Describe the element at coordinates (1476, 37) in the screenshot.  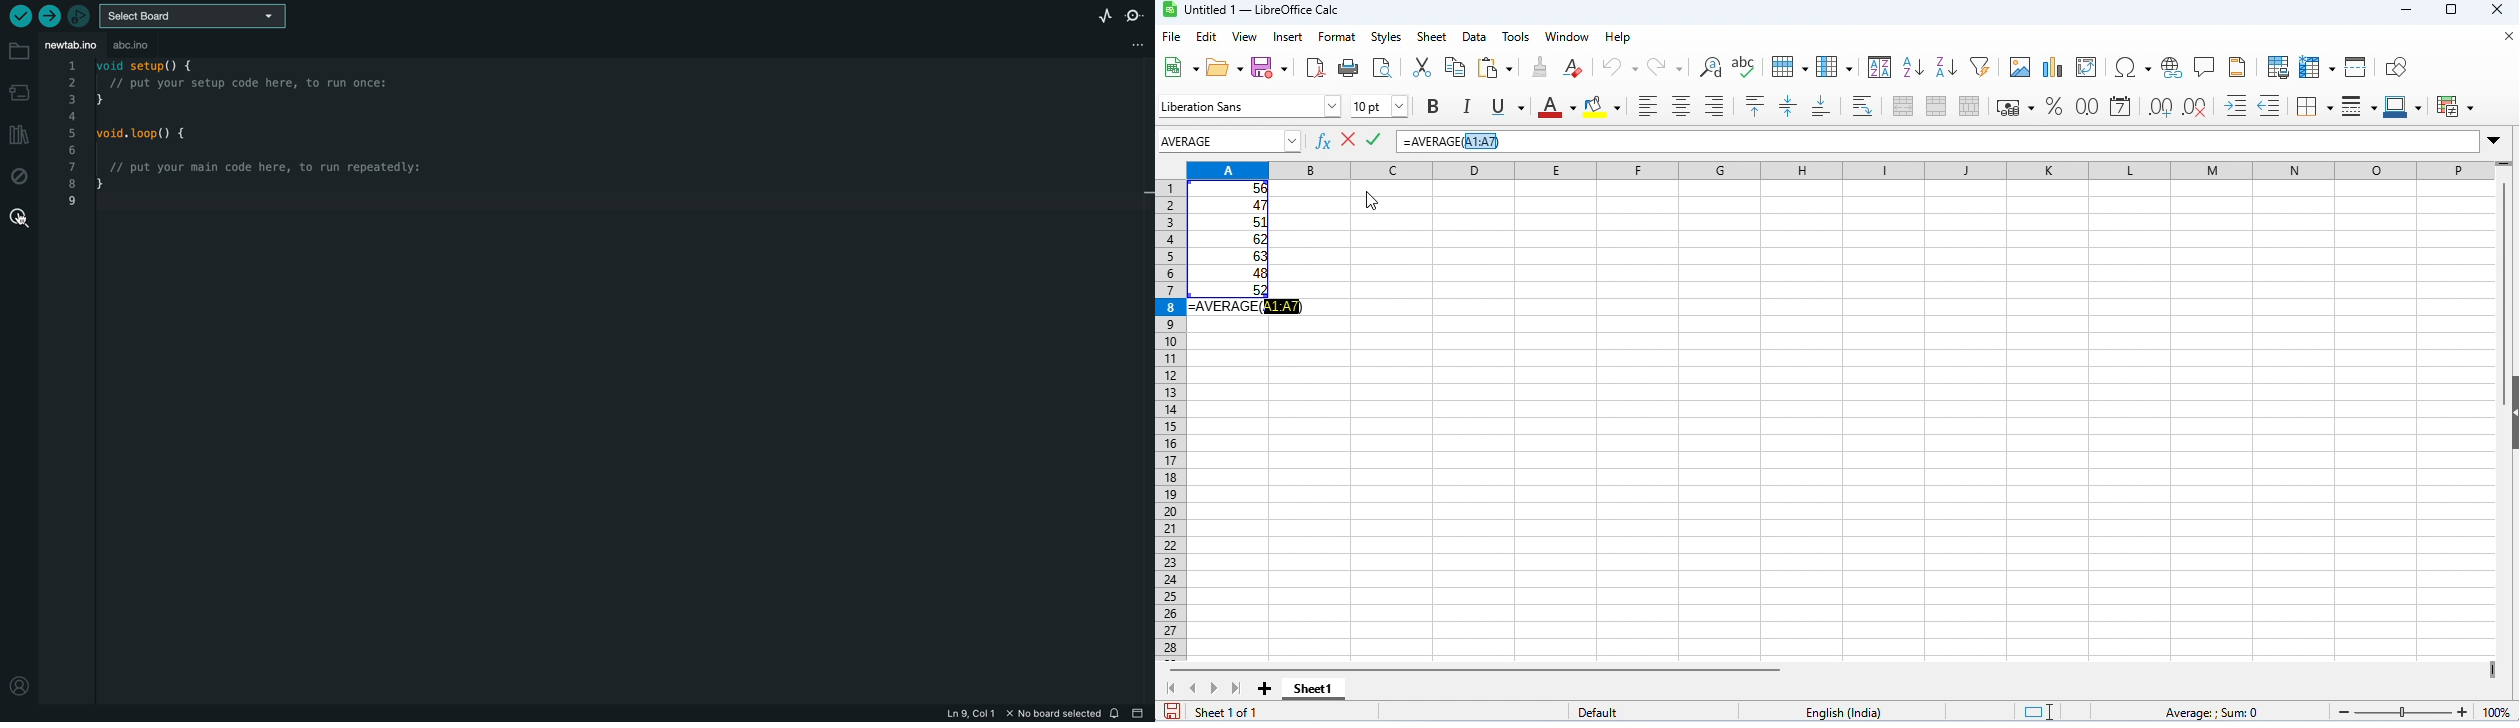
I see `data` at that location.